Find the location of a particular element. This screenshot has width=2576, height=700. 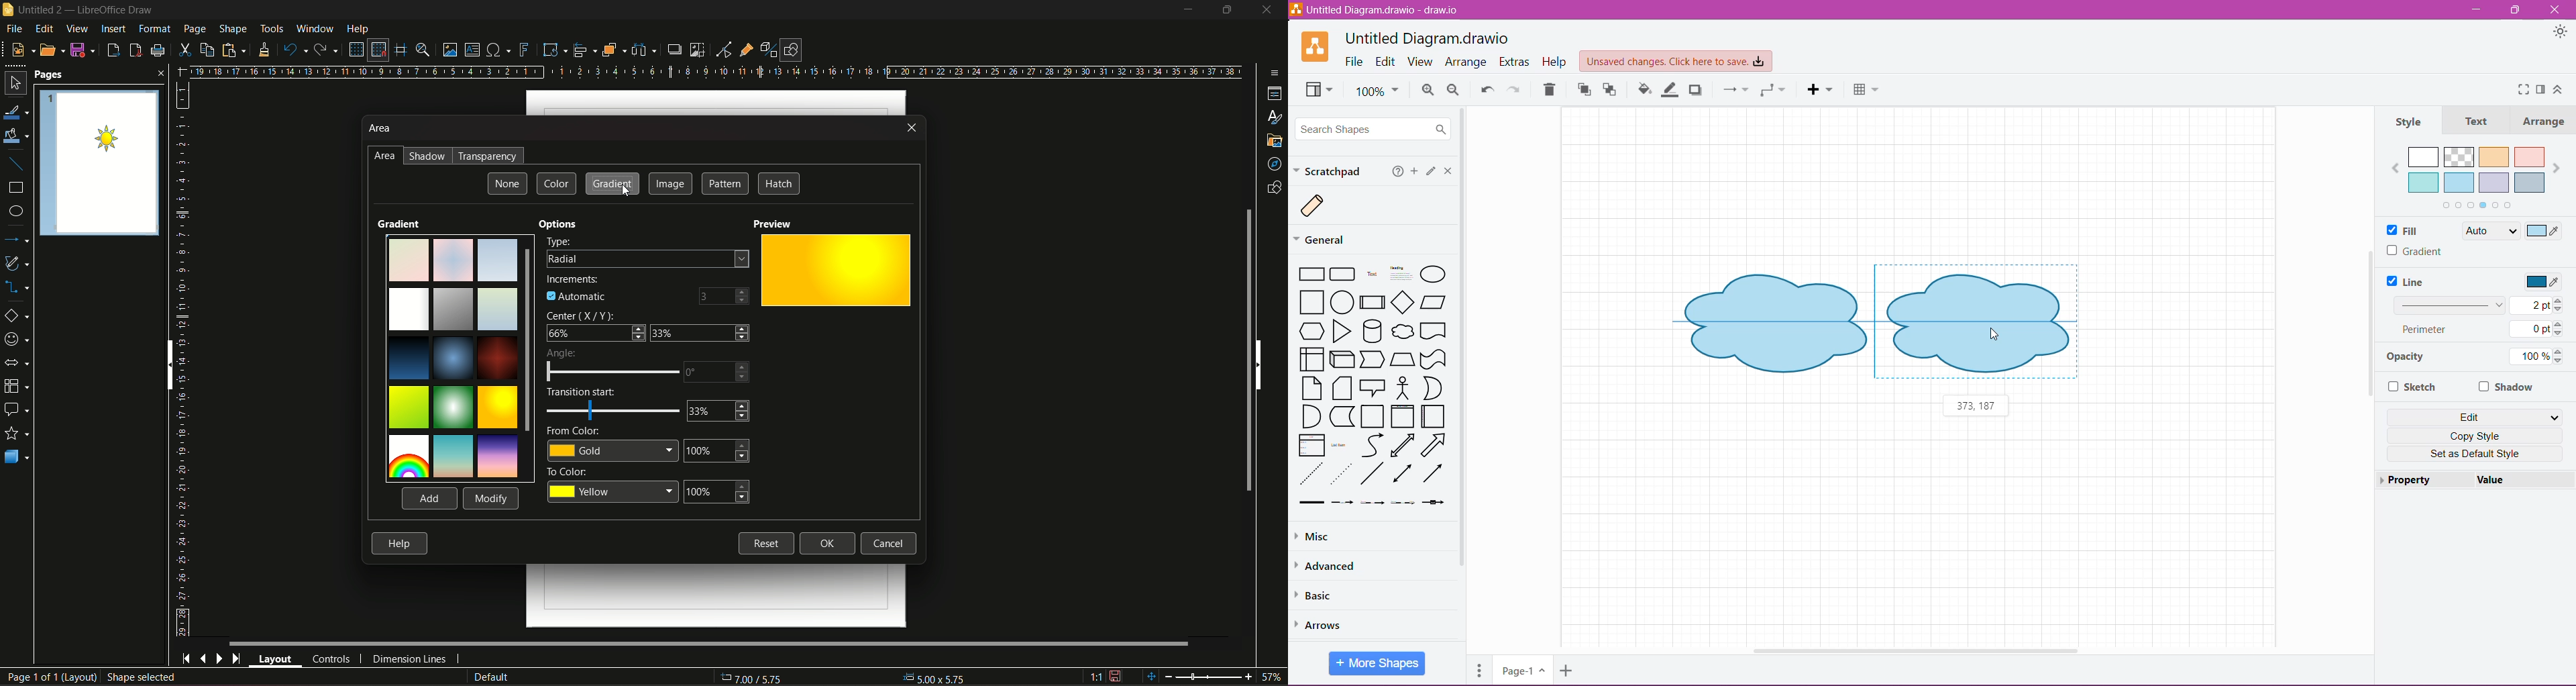

pattern is located at coordinates (725, 183).